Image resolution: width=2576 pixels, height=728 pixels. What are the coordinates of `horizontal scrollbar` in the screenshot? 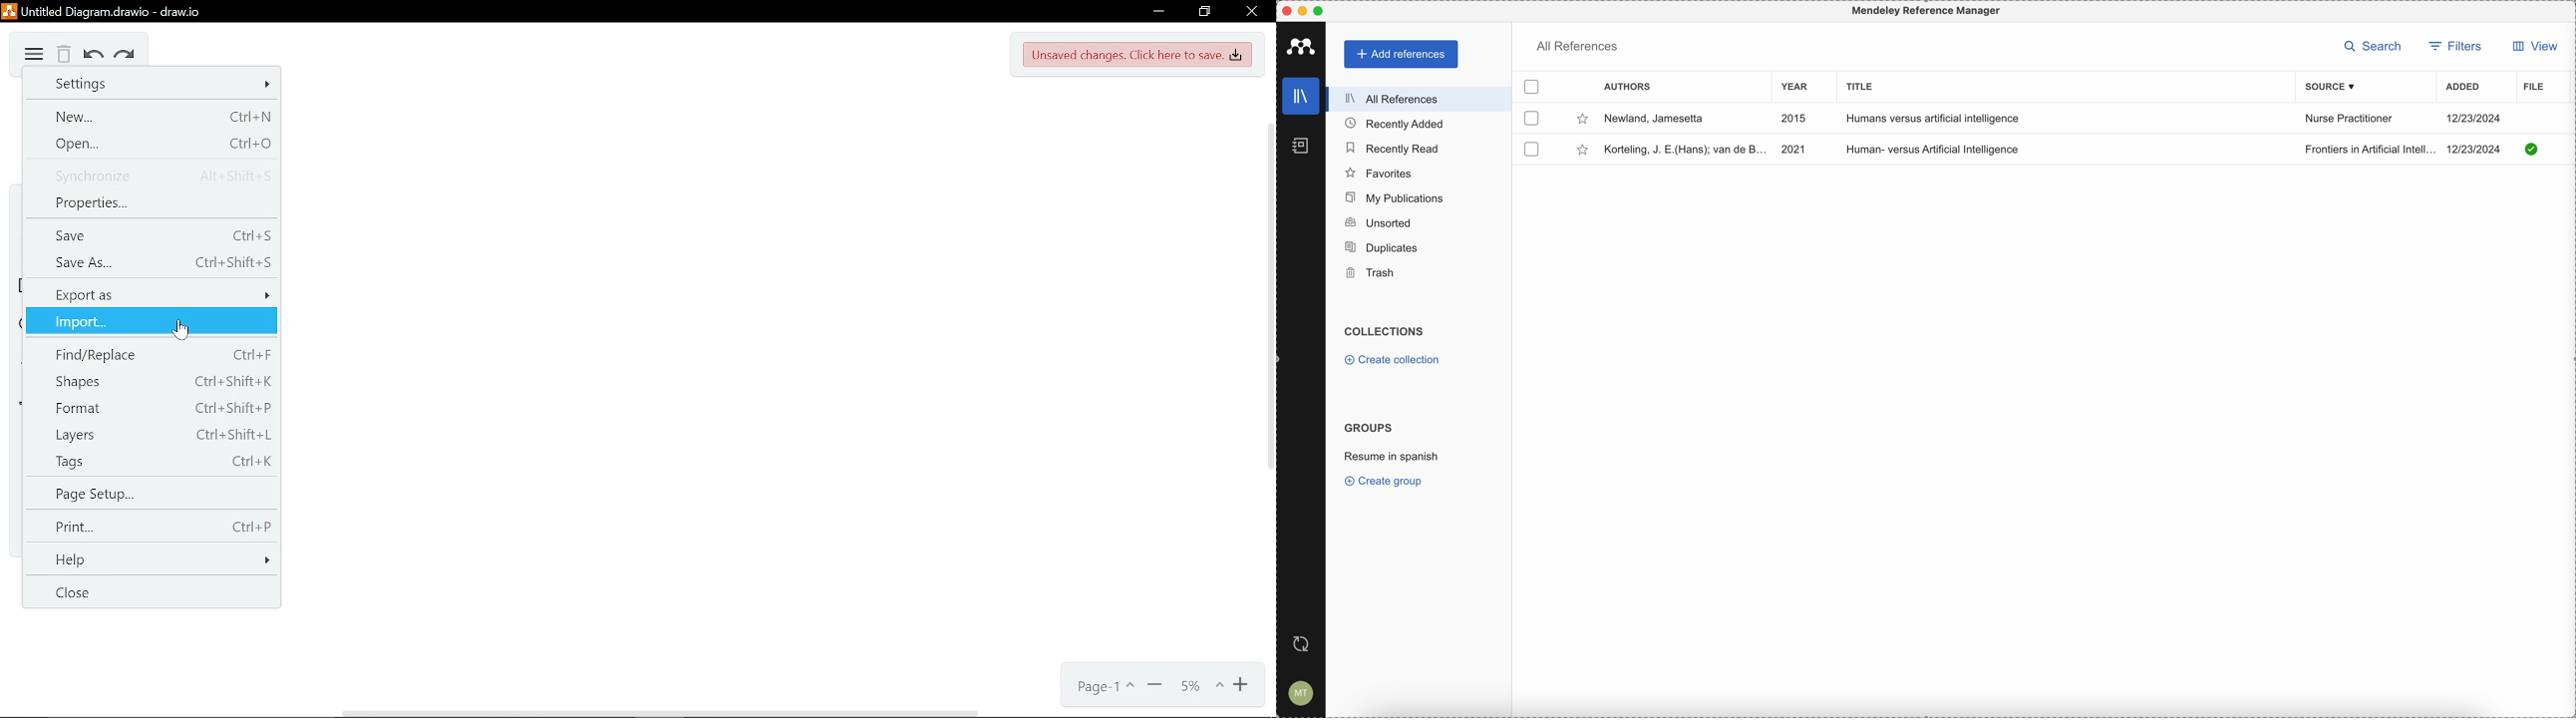 It's located at (658, 713).